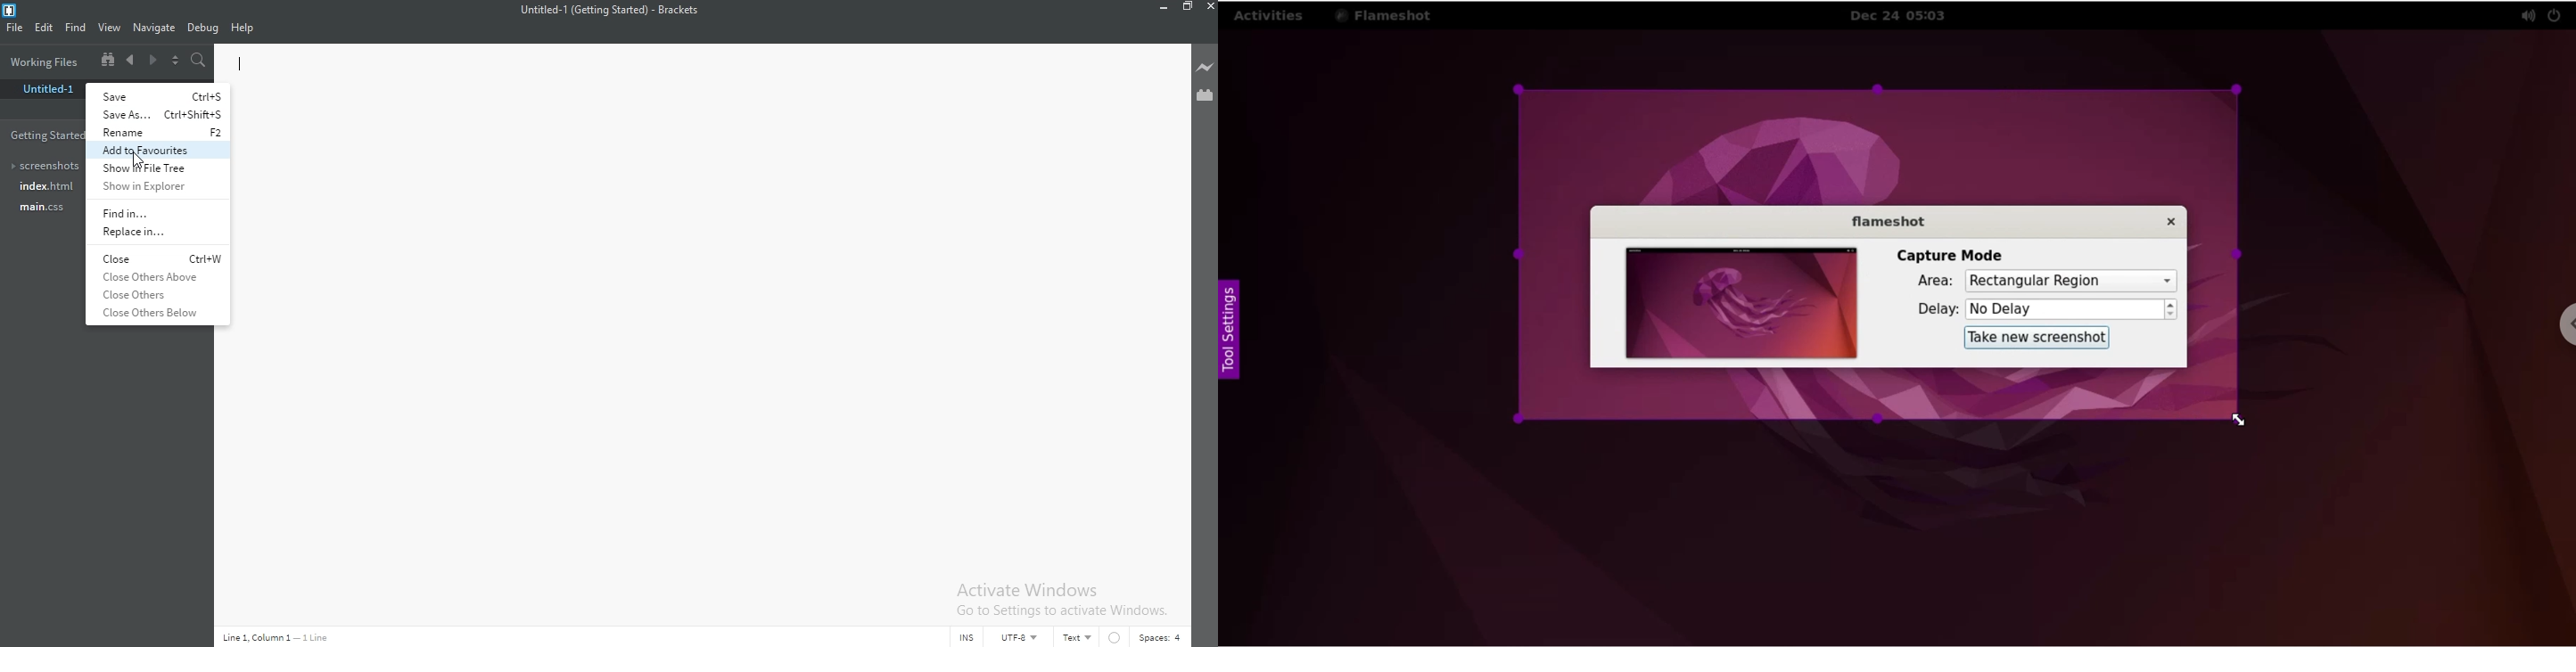 The height and width of the screenshot is (672, 2576). What do you see at coordinates (159, 212) in the screenshot?
I see `Find in...` at bounding box center [159, 212].